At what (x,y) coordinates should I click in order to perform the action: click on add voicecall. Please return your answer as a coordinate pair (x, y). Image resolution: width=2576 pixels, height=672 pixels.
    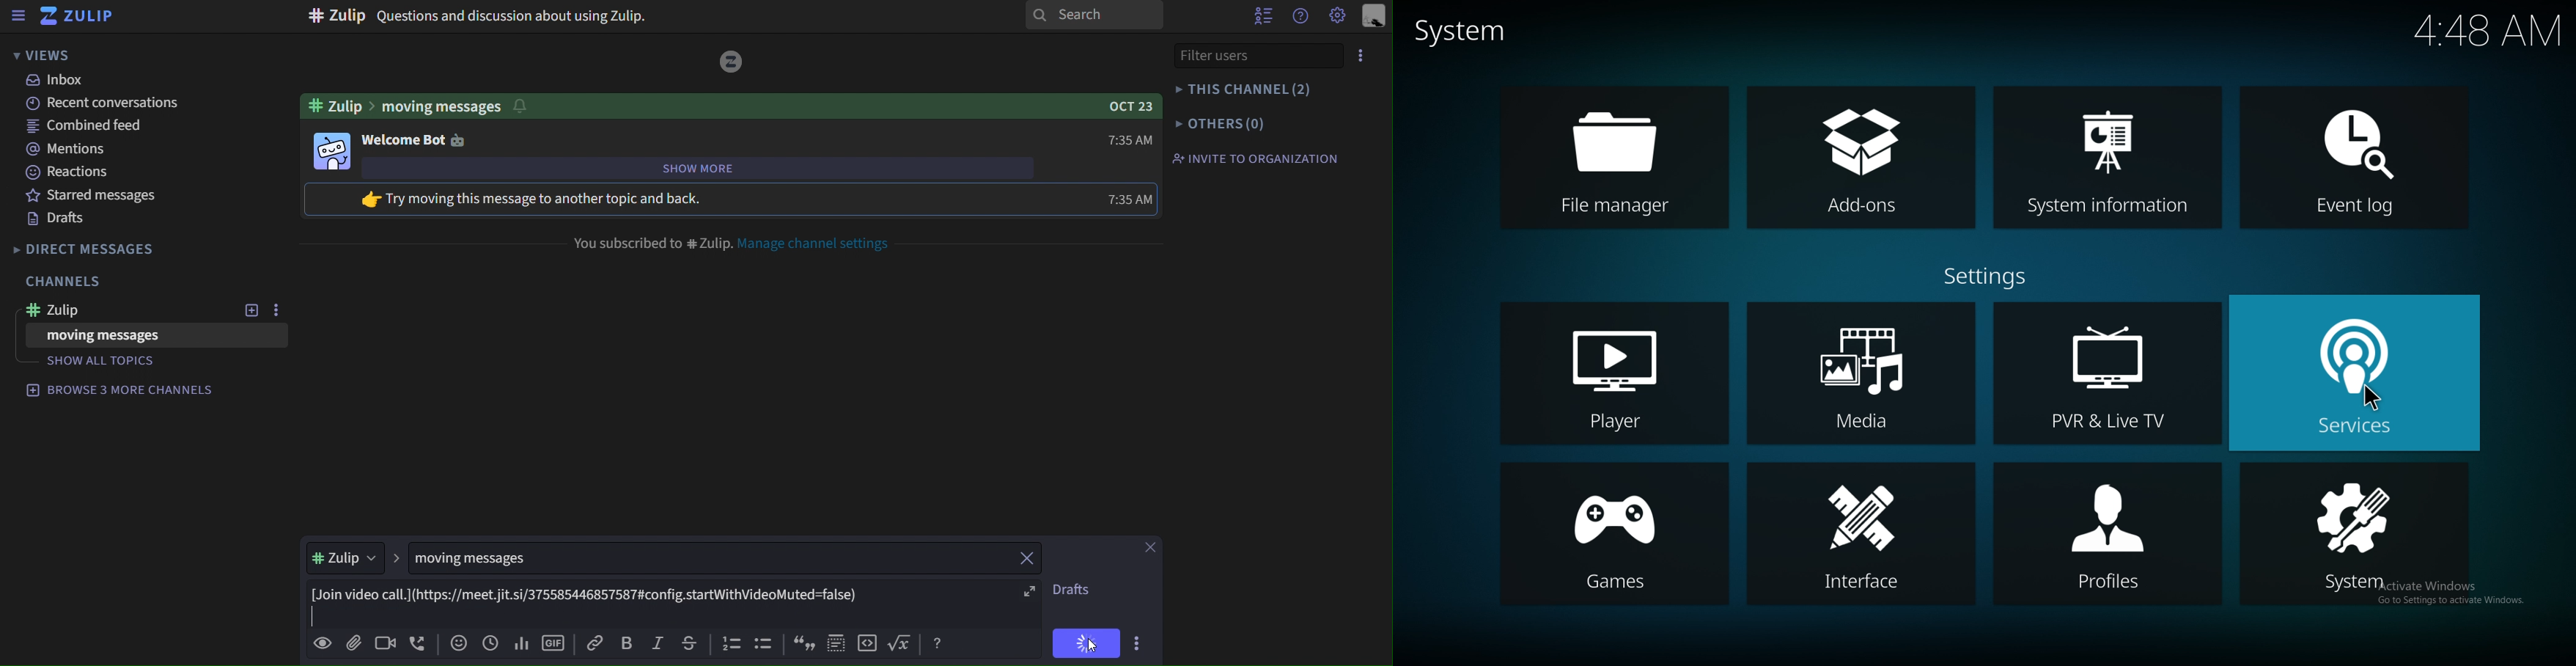
    Looking at the image, I should click on (417, 645).